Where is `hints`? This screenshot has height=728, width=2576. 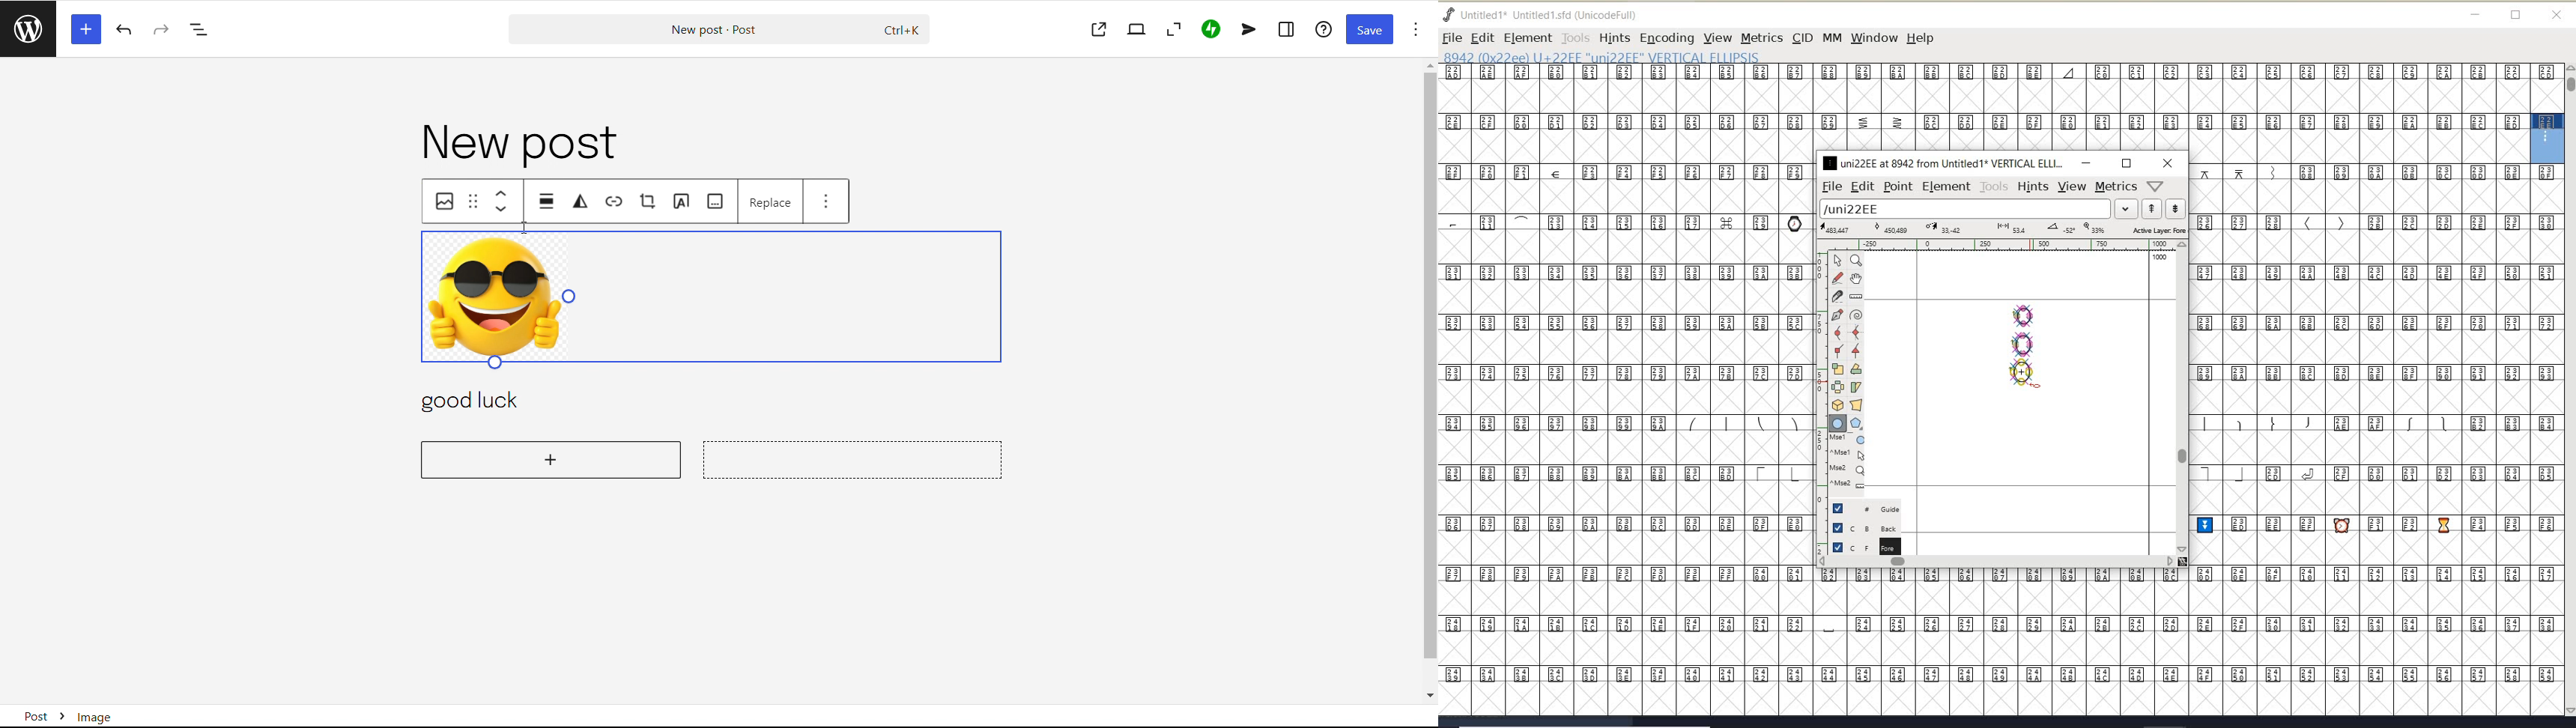
hints is located at coordinates (2032, 187).